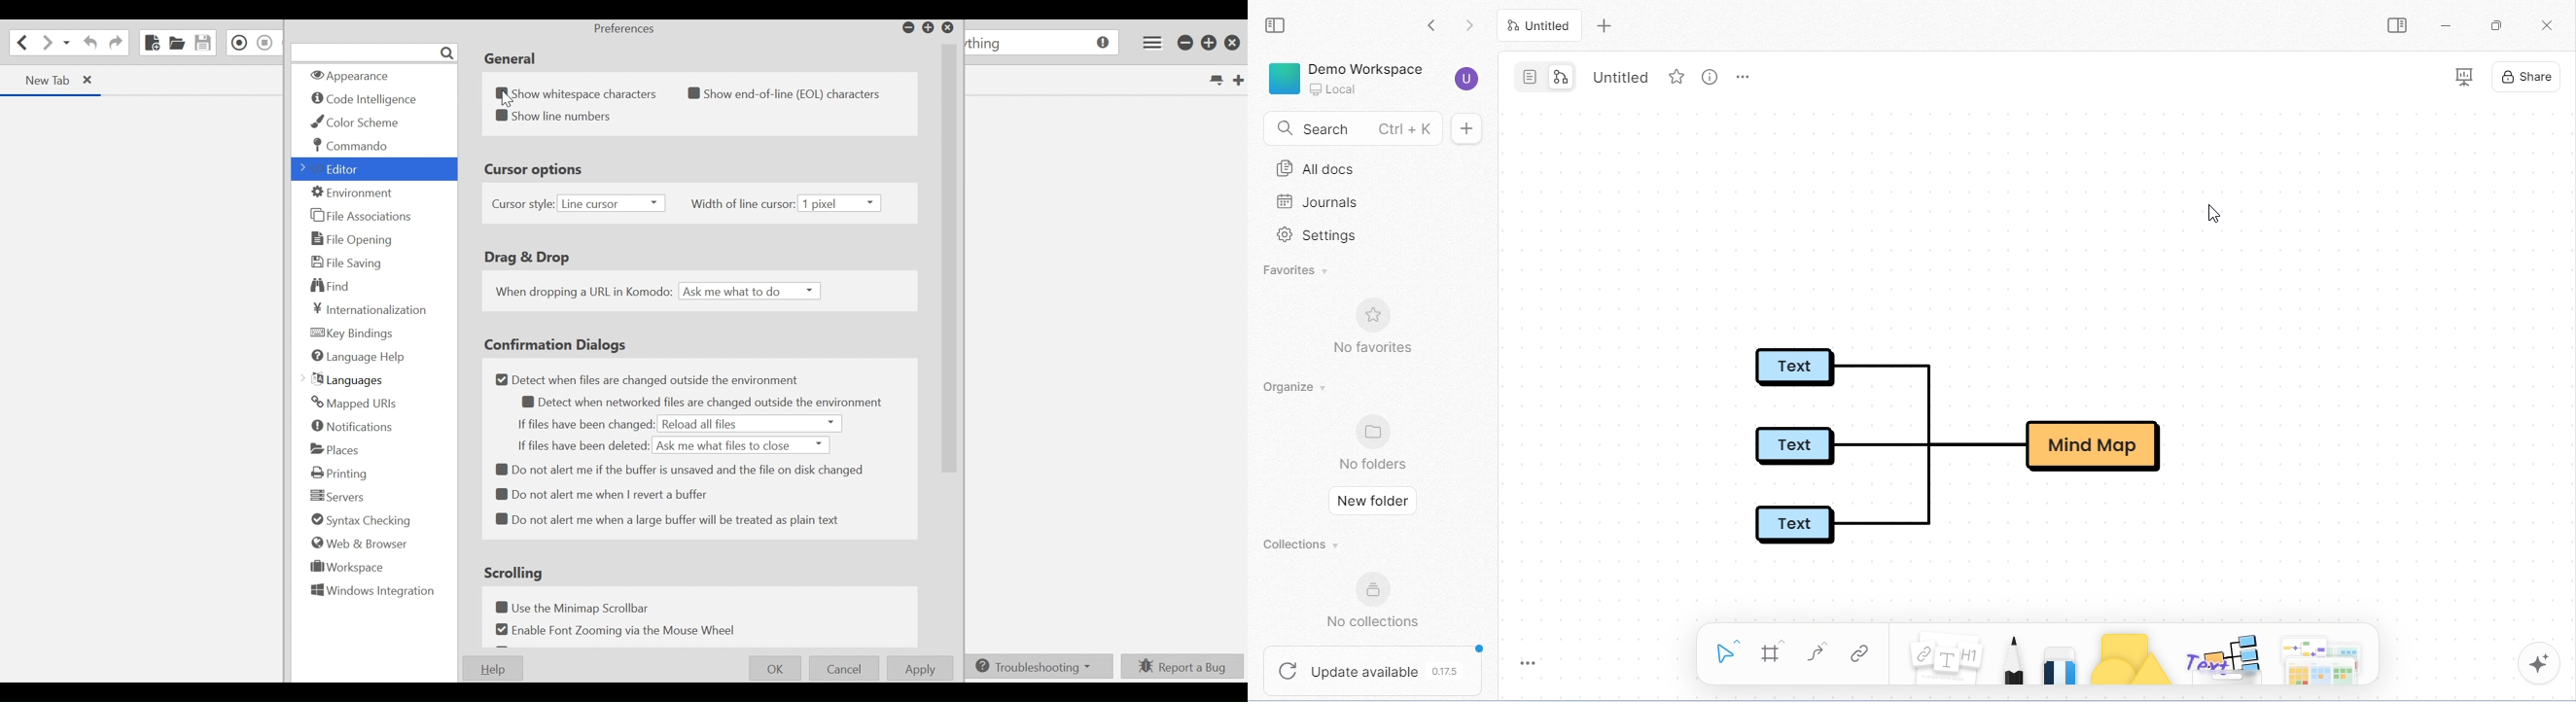  What do you see at coordinates (2013, 657) in the screenshot?
I see `pencil` at bounding box center [2013, 657].